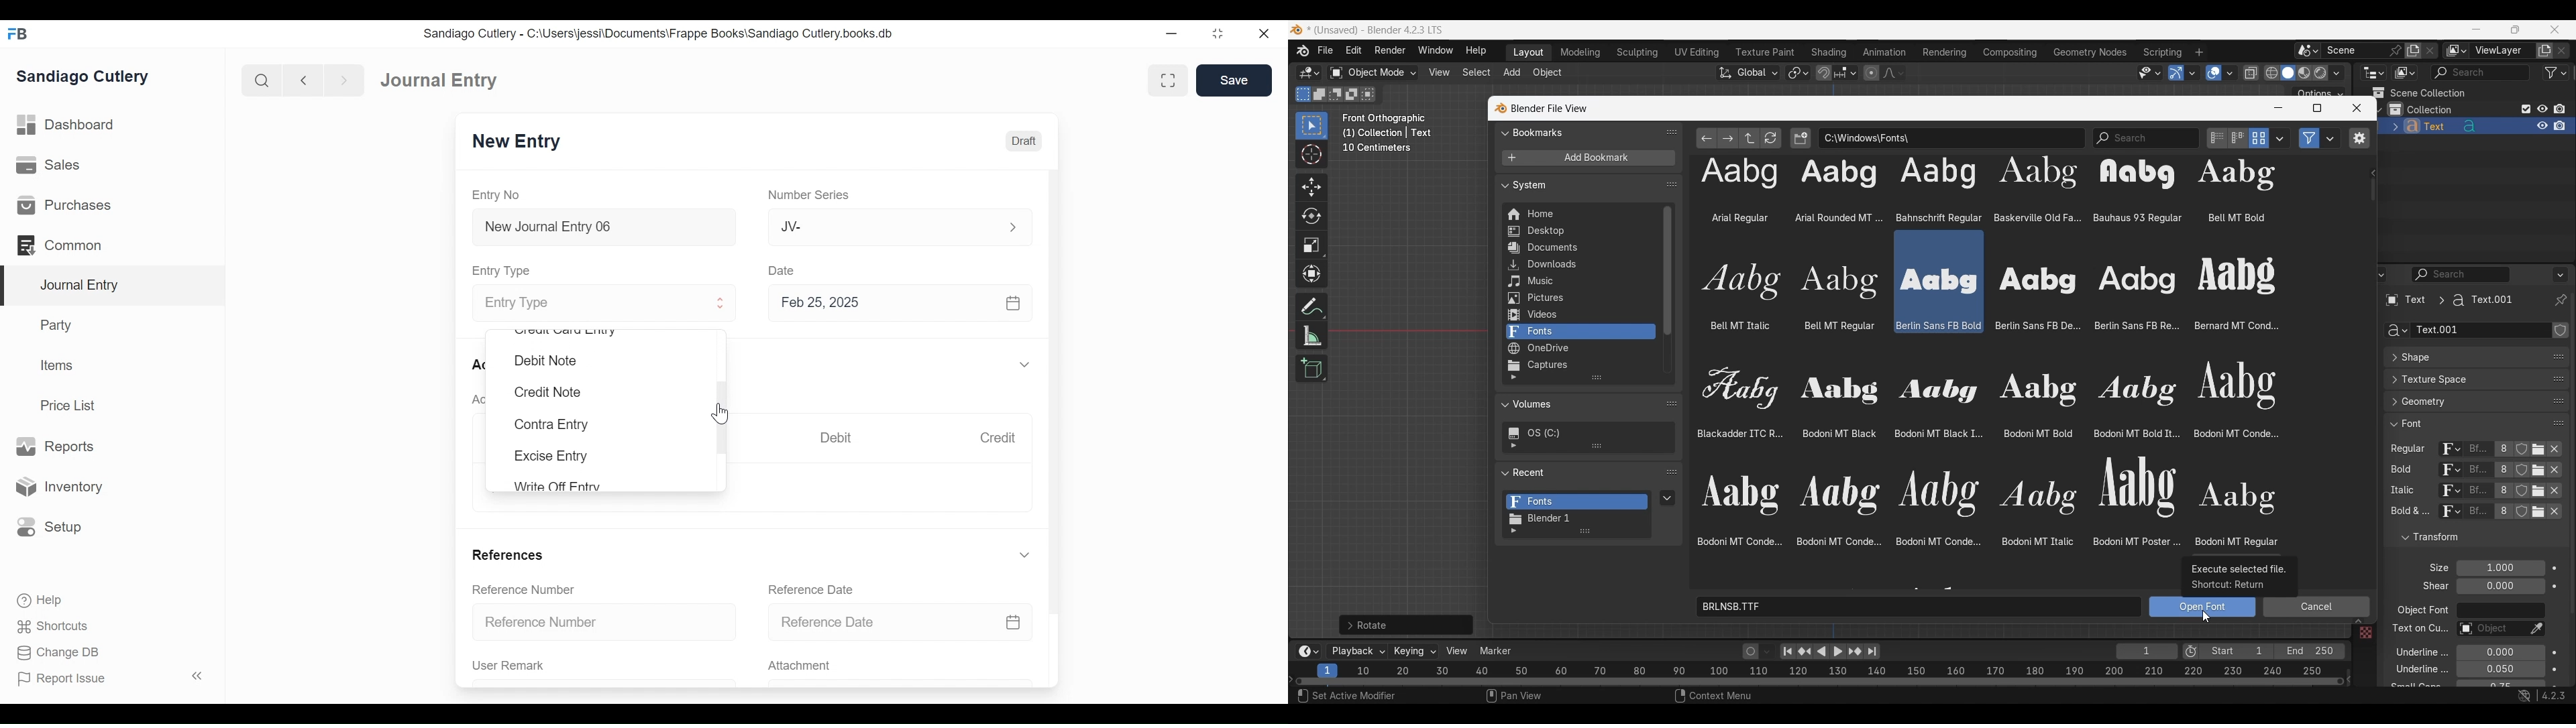 The image size is (2576, 728). I want to click on Collection 1, so click(2423, 109).